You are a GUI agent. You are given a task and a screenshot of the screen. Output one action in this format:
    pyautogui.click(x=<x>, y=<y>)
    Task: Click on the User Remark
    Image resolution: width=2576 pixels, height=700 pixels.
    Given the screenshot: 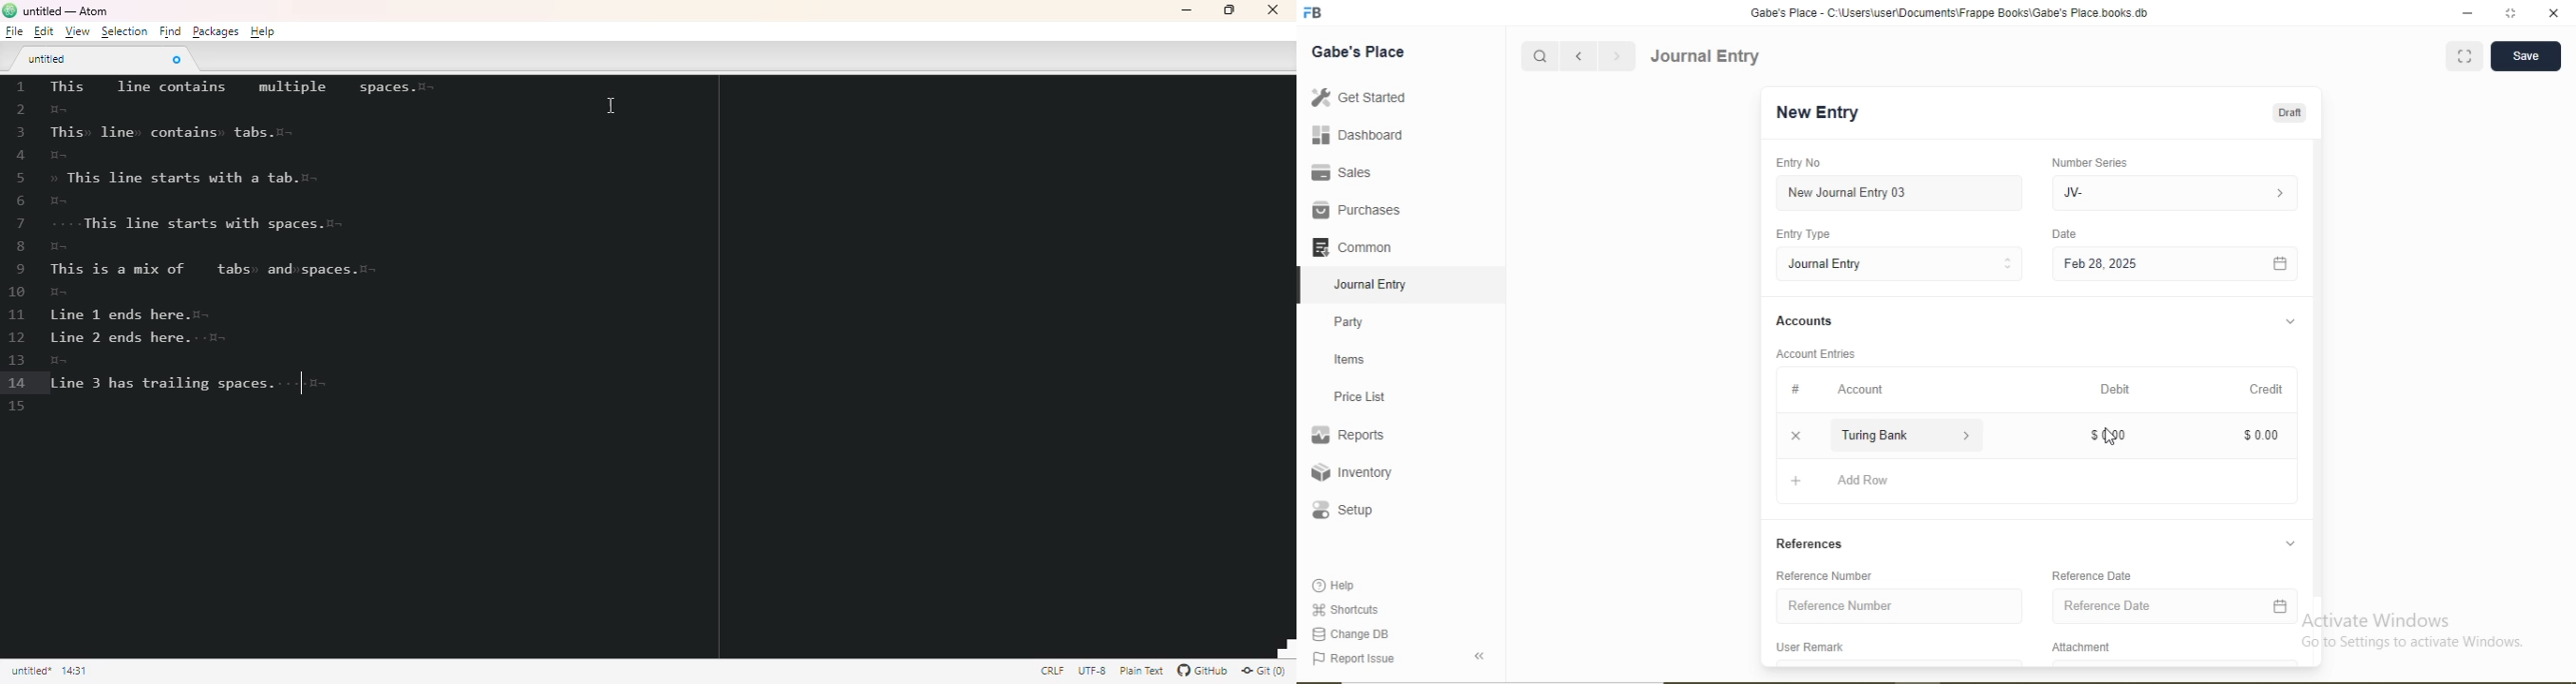 What is the action you would take?
    pyautogui.click(x=1809, y=646)
    